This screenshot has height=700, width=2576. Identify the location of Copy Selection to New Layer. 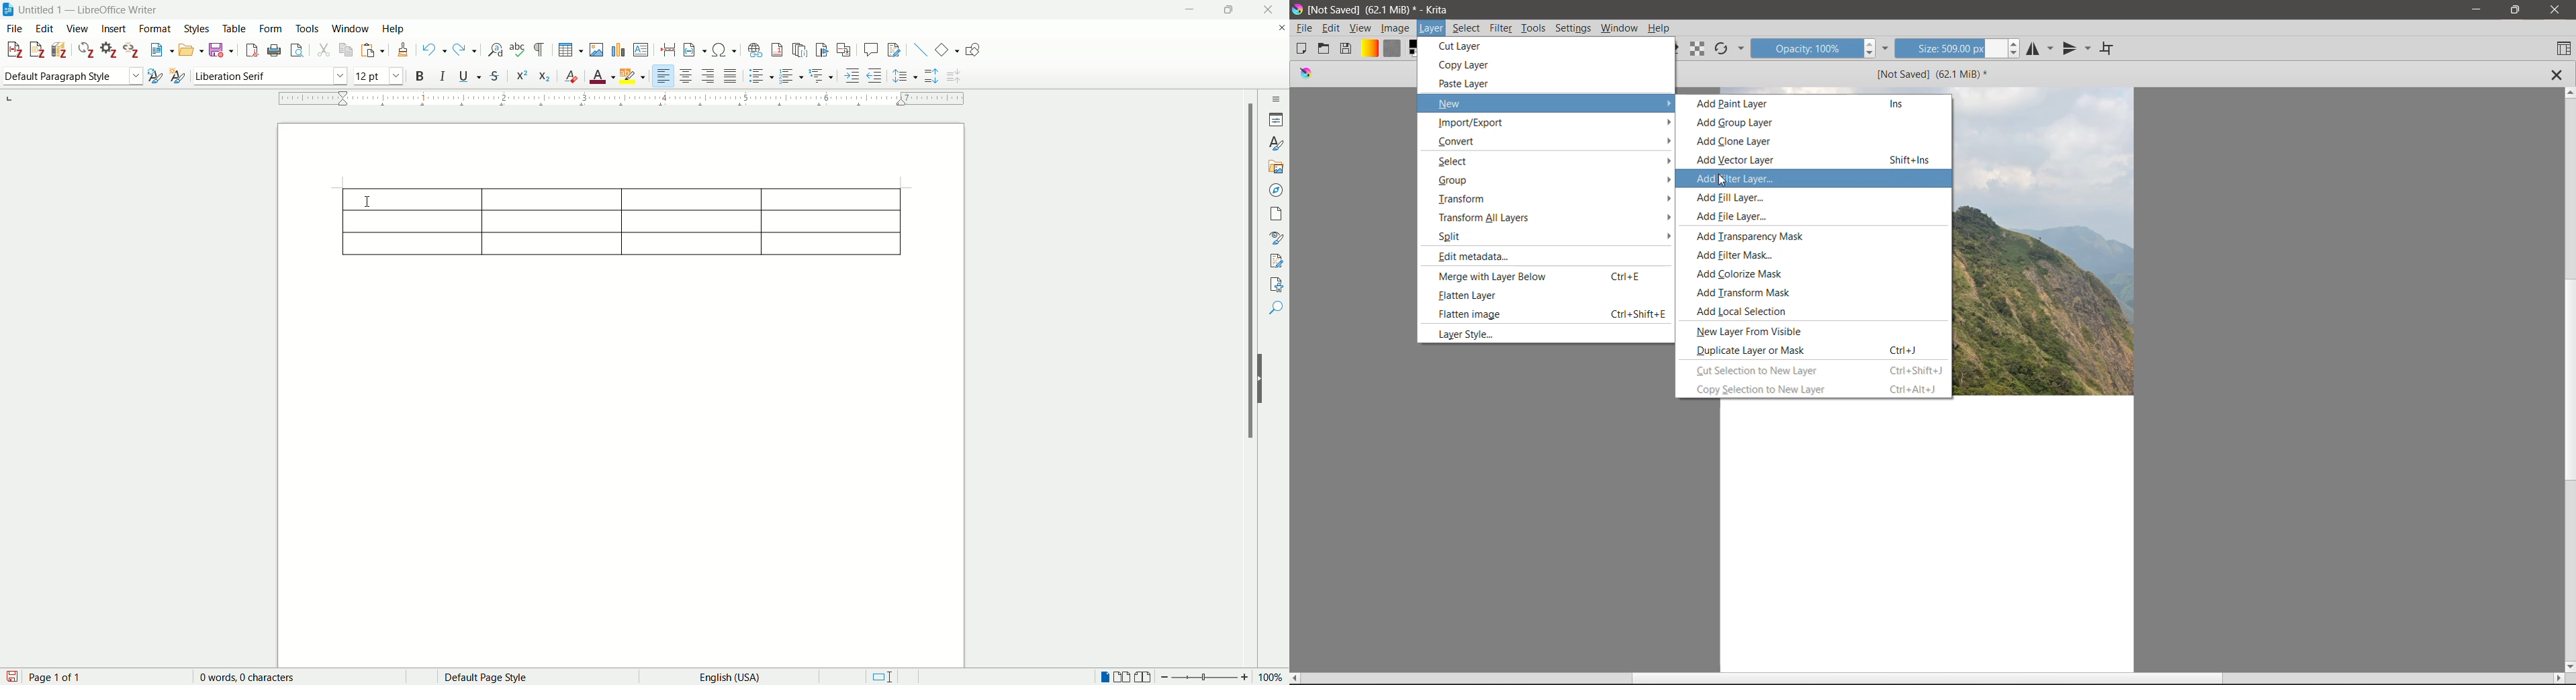
(1817, 389).